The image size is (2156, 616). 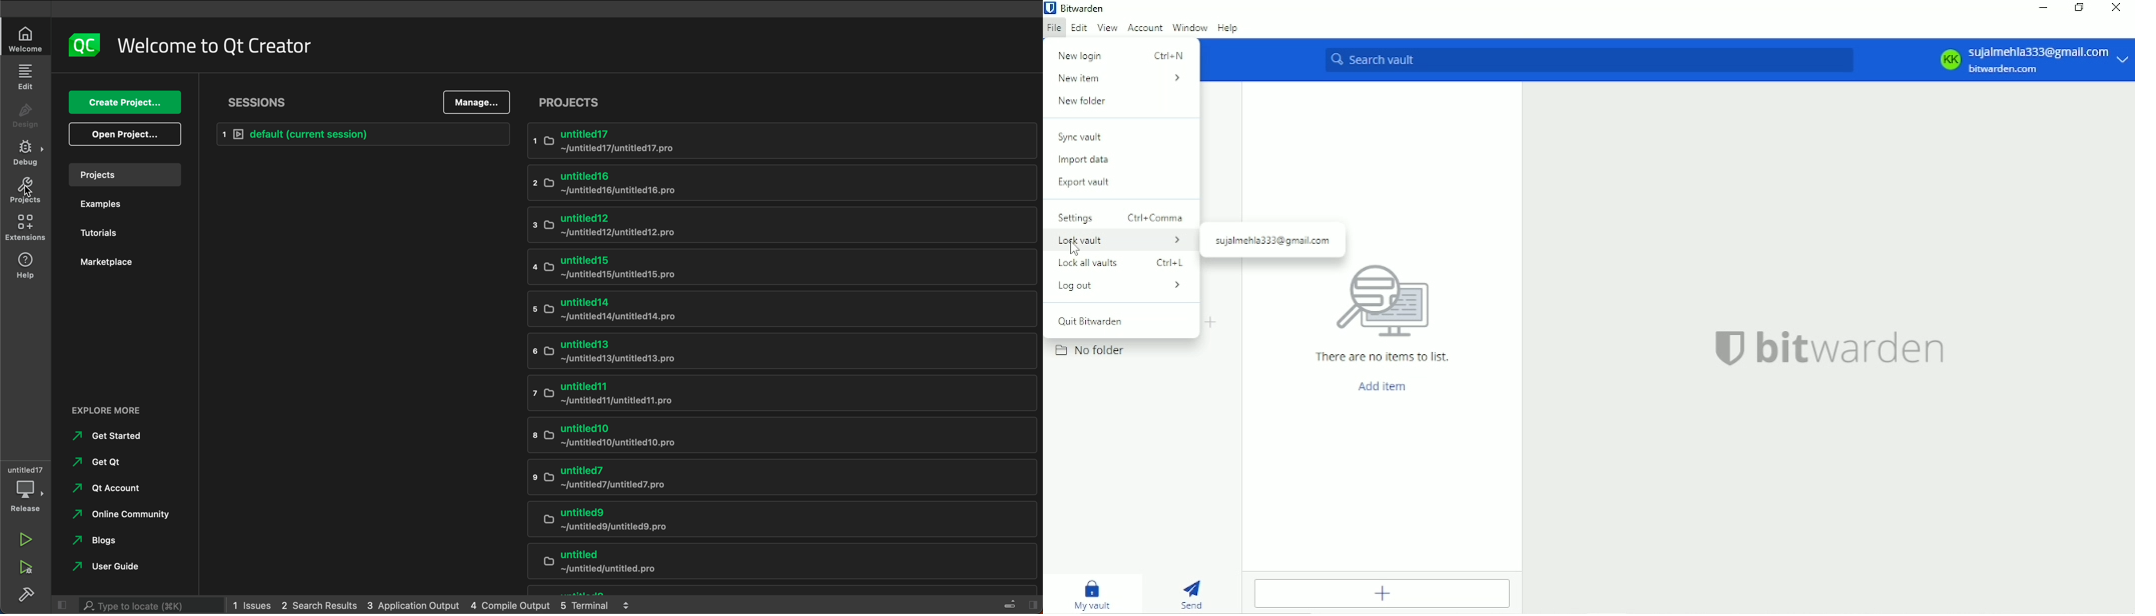 What do you see at coordinates (25, 489) in the screenshot?
I see `debugger` at bounding box center [25, 489].